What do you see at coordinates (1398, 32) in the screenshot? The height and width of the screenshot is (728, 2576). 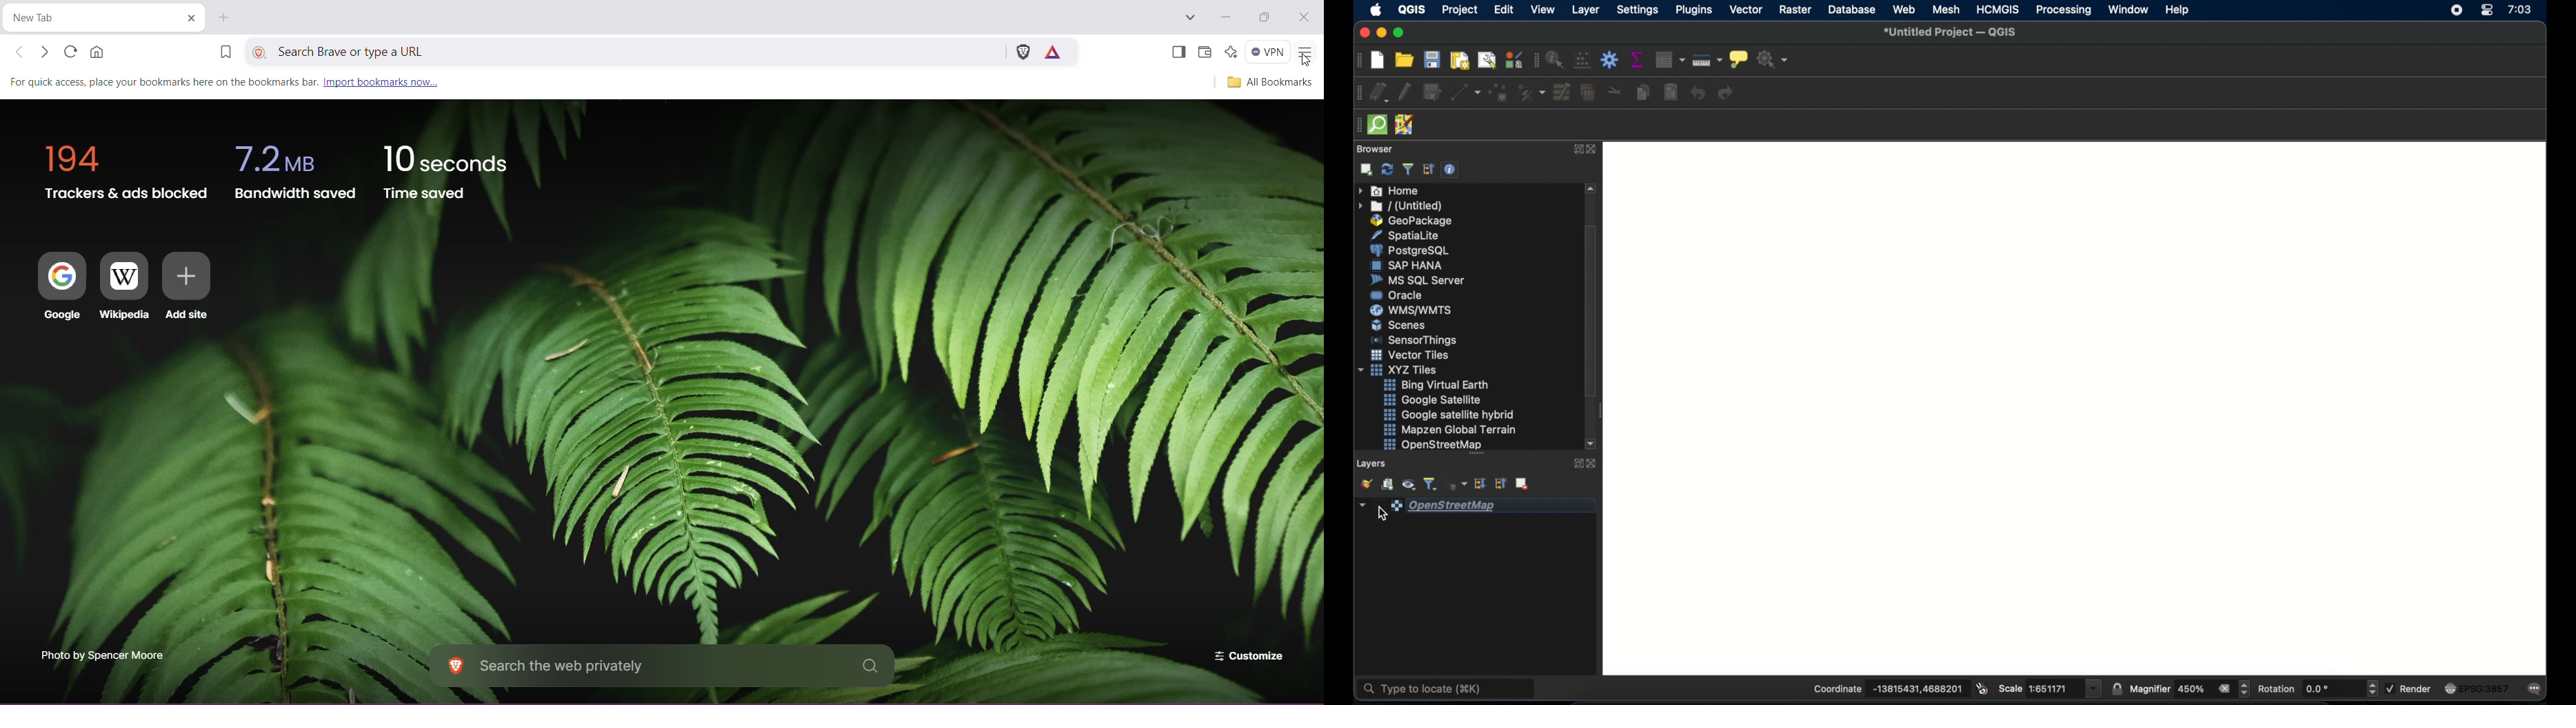 I see `maximize` at bounding box center [1398, 32].